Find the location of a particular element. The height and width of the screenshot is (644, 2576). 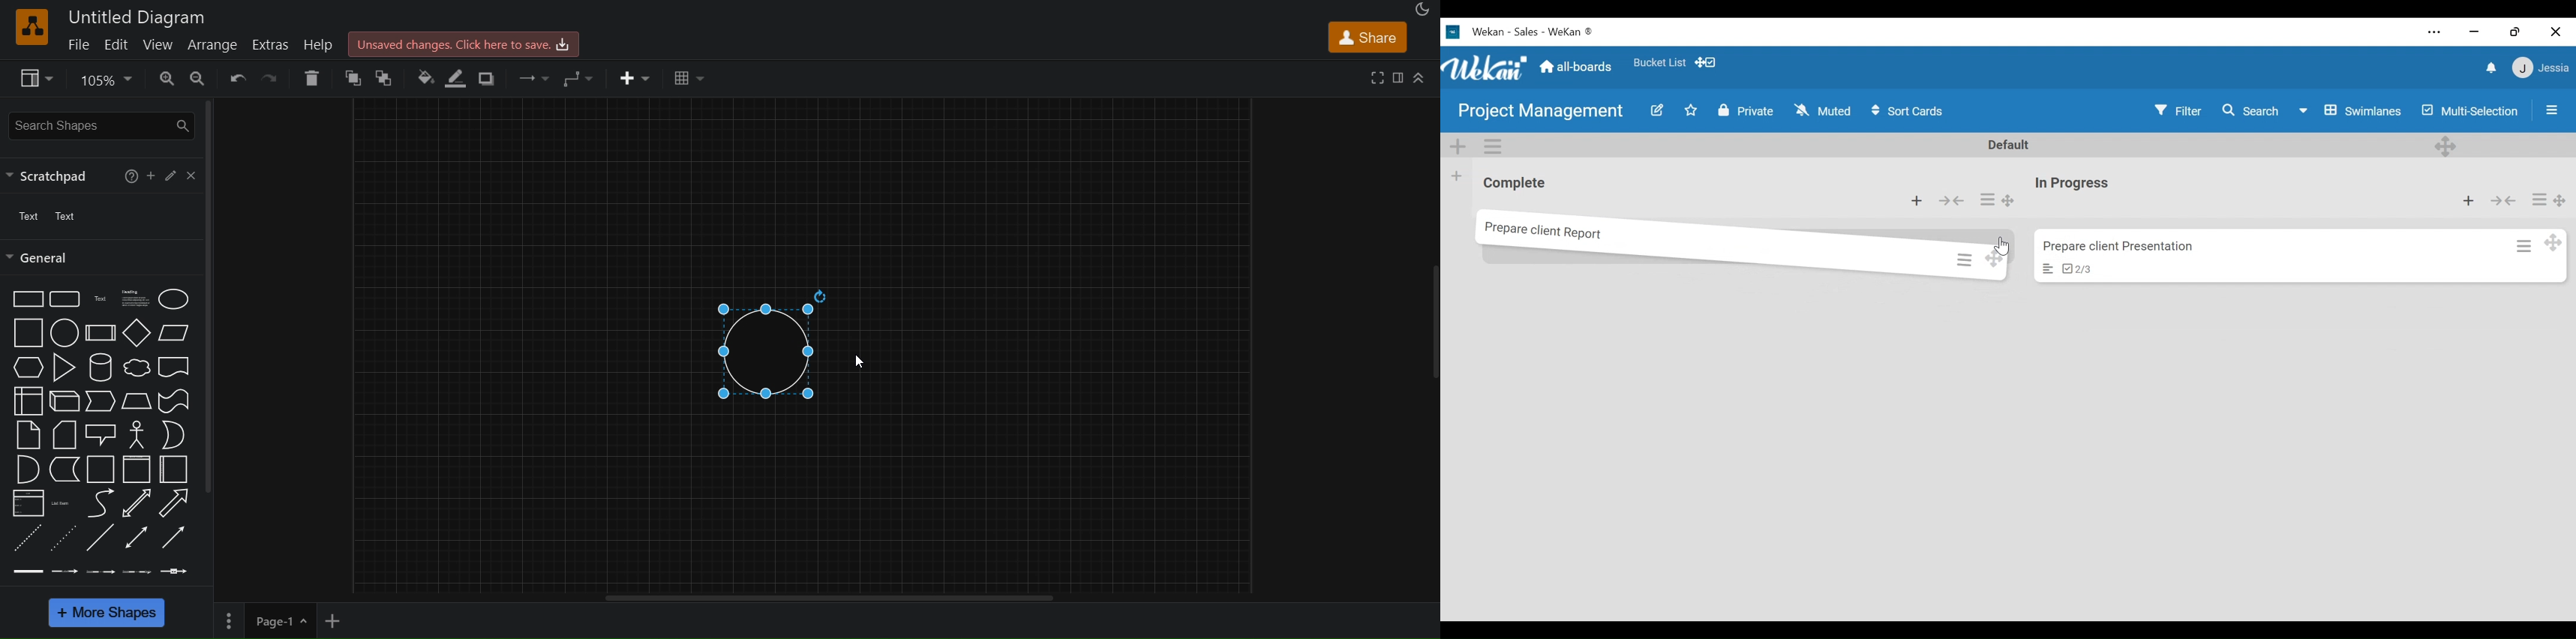

Card action is located at coordinates (2521, 249).